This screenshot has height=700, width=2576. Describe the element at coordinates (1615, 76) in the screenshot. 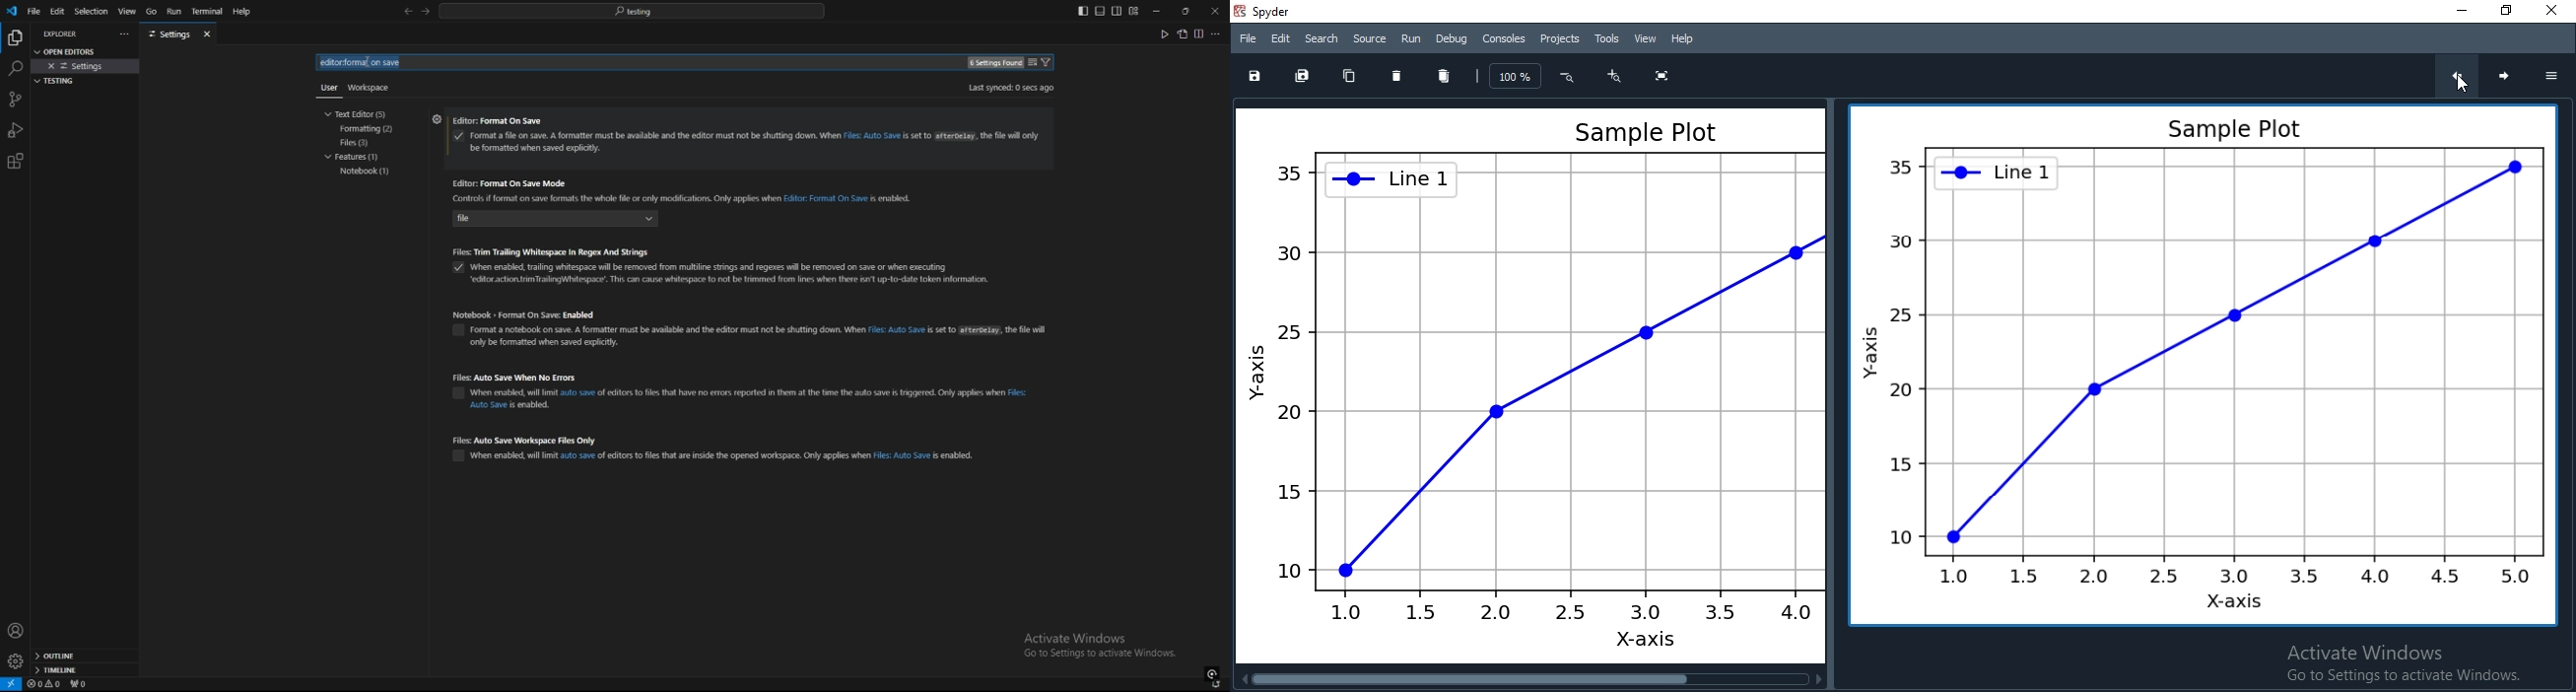

I see `zoom in` at that location.